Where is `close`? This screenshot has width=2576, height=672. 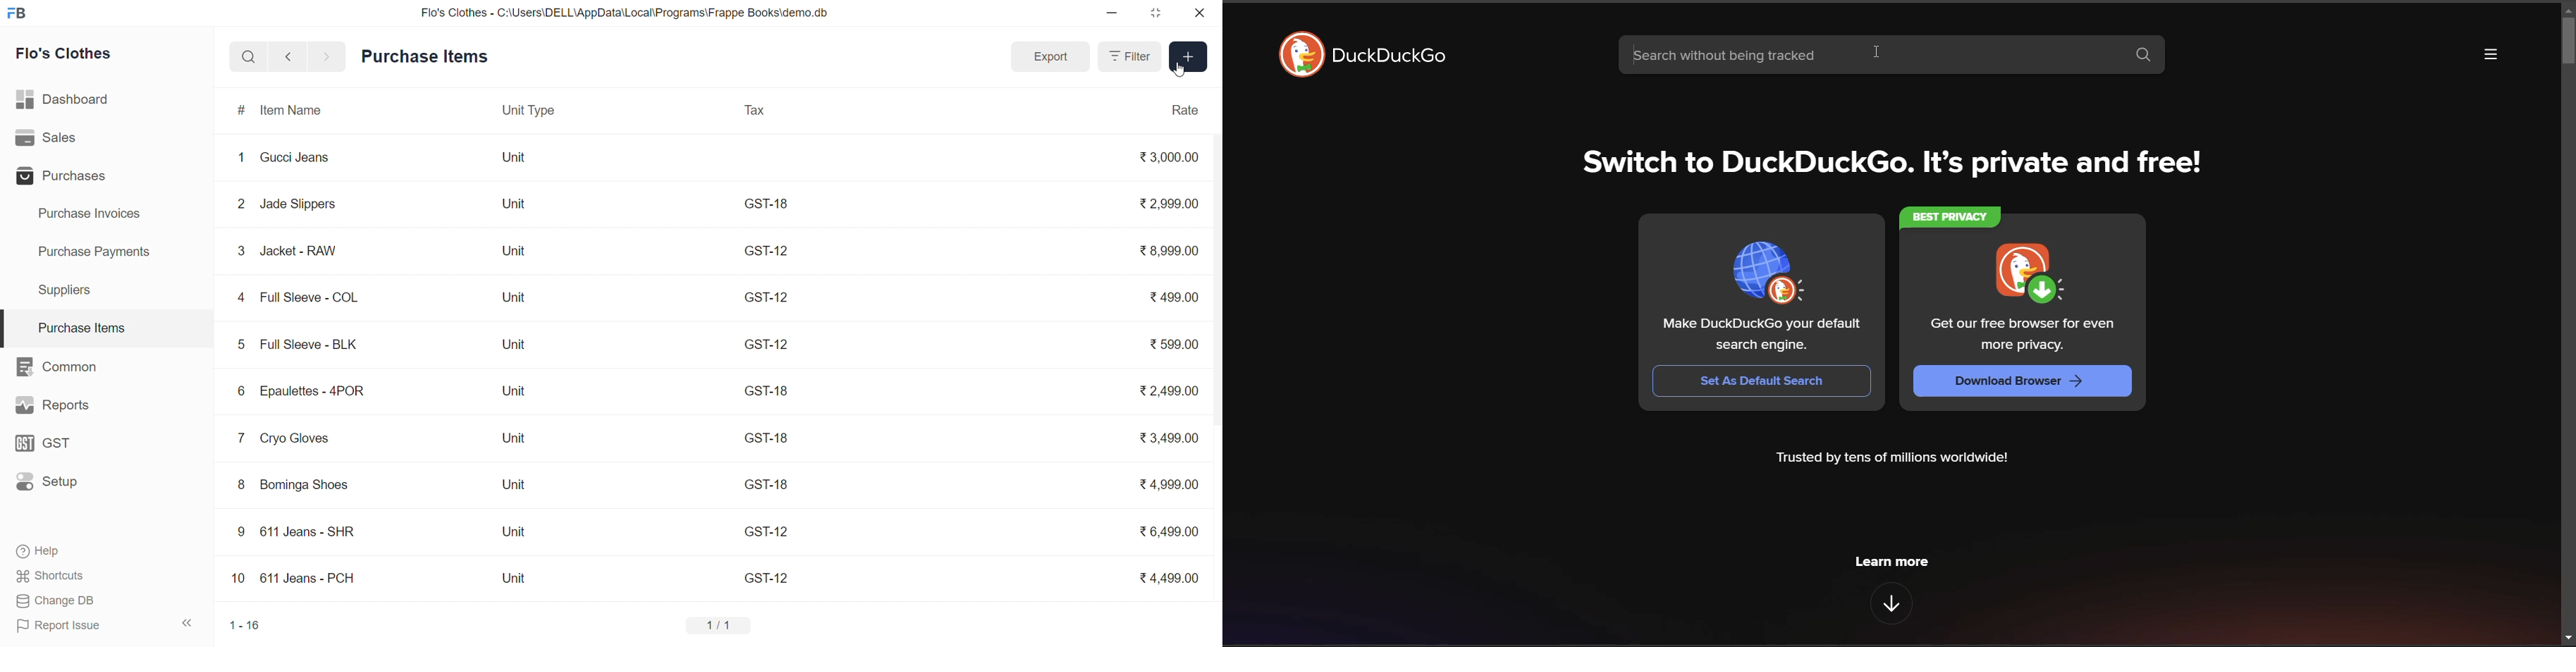
close is located at coordinates (1196, 13).